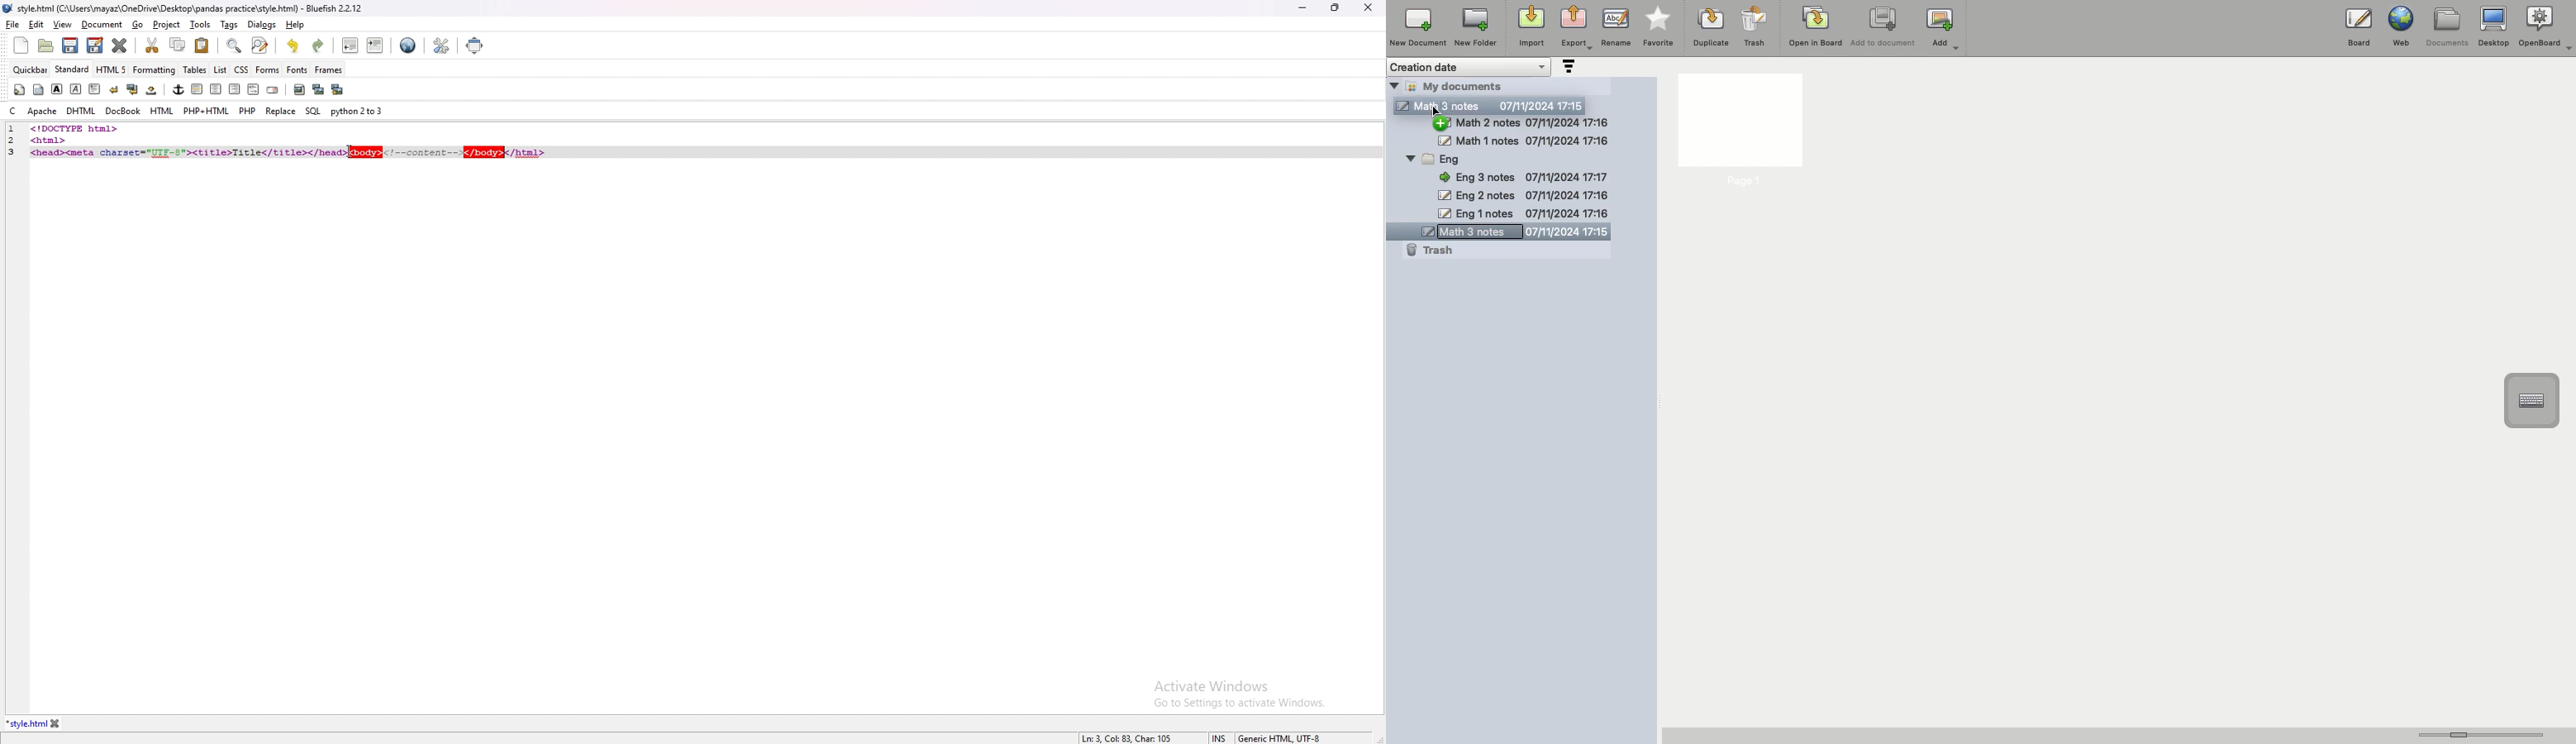 This screenshot has height=756, width=2576. I want to click on Sort, so click(1567, 68).